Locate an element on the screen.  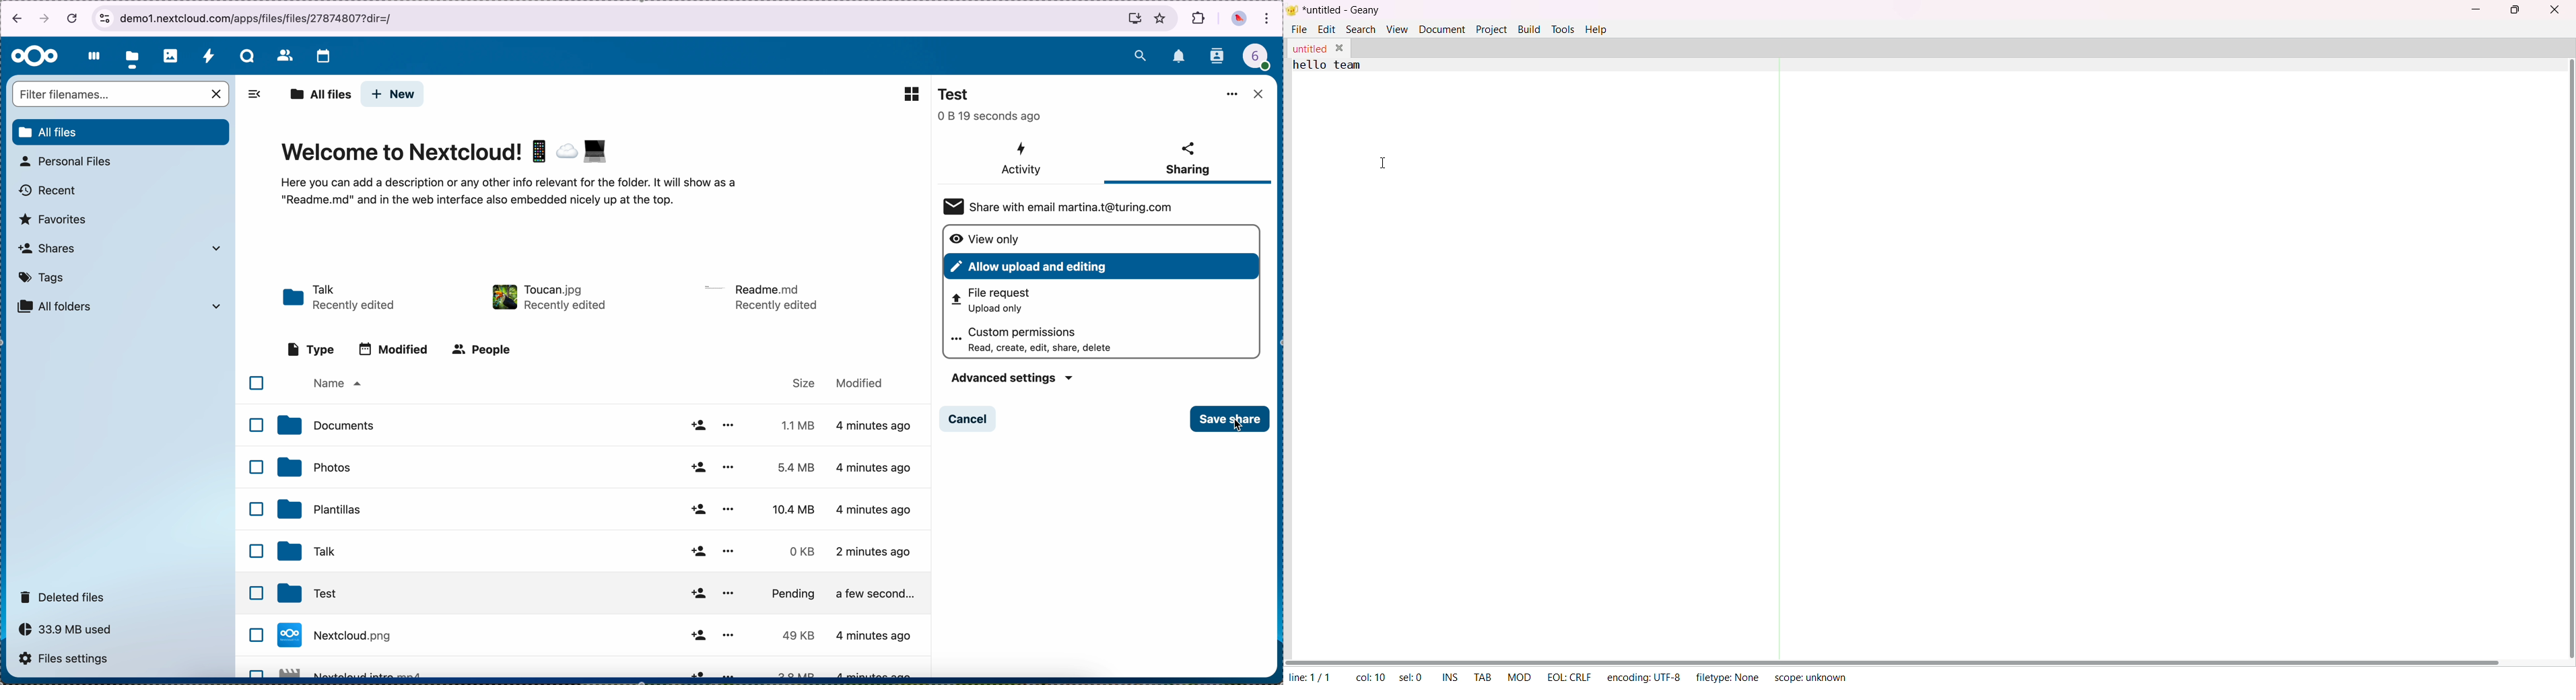
templates is located at coordinates (597, 507).